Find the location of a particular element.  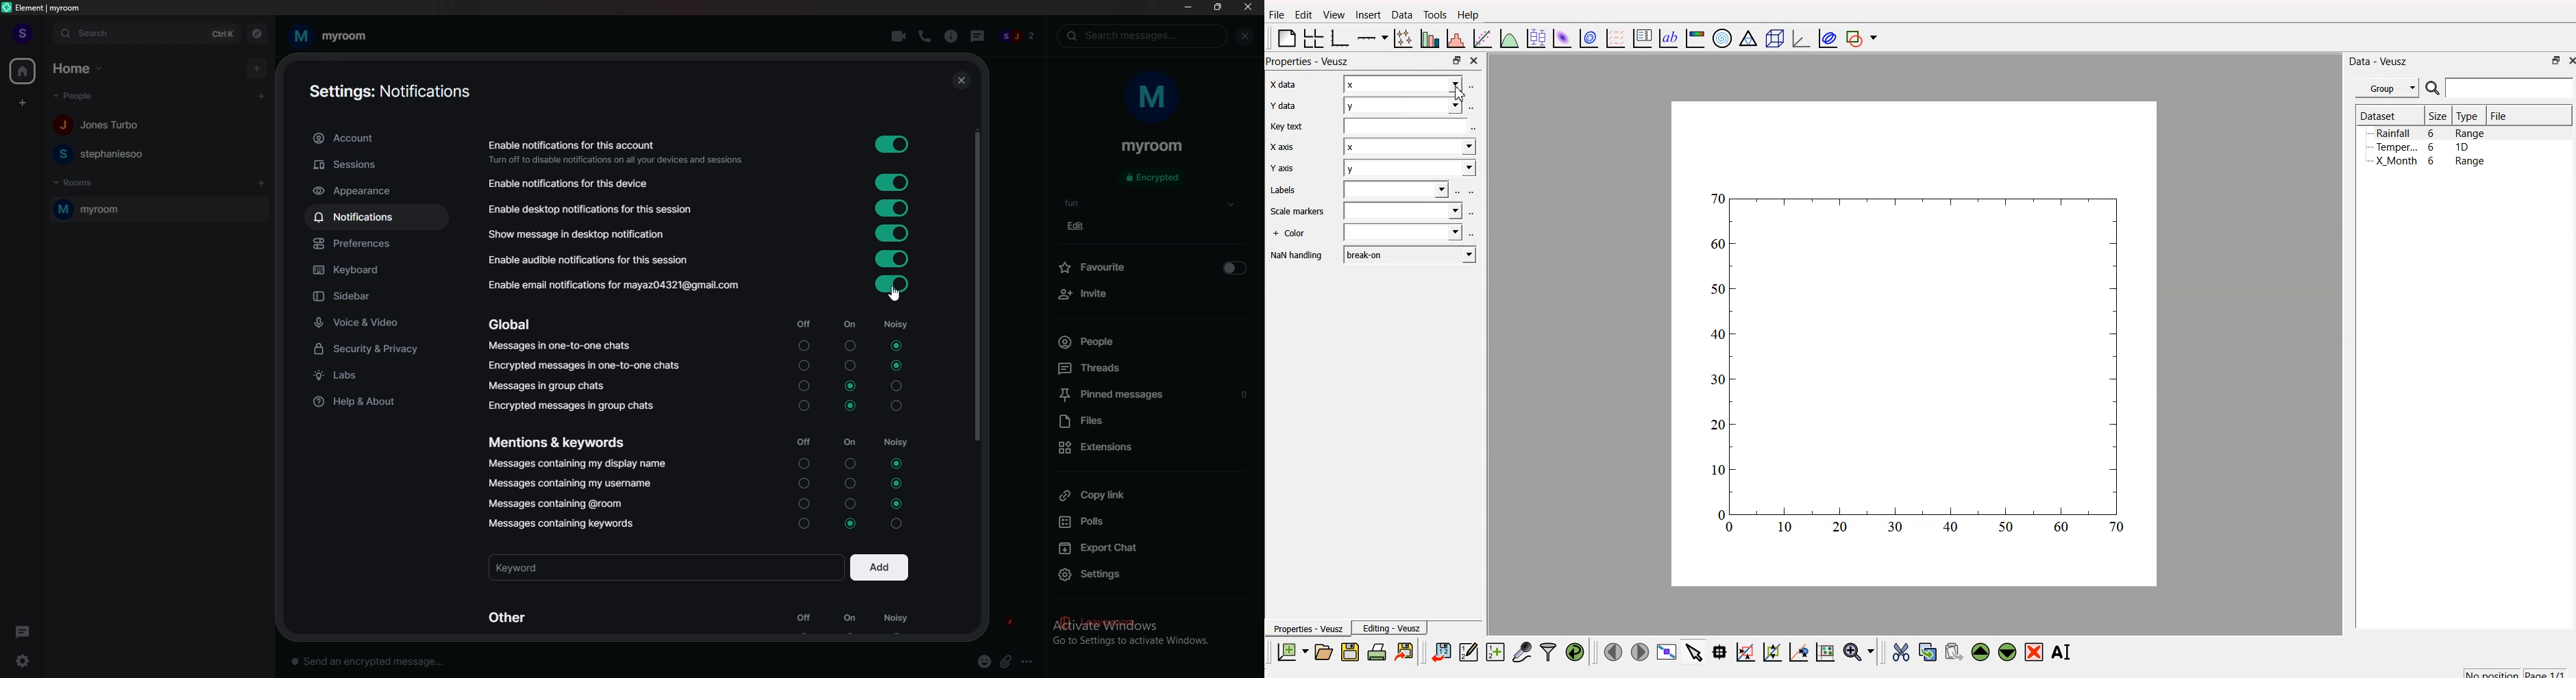

audible notifications is located at coordinates (700, 259).